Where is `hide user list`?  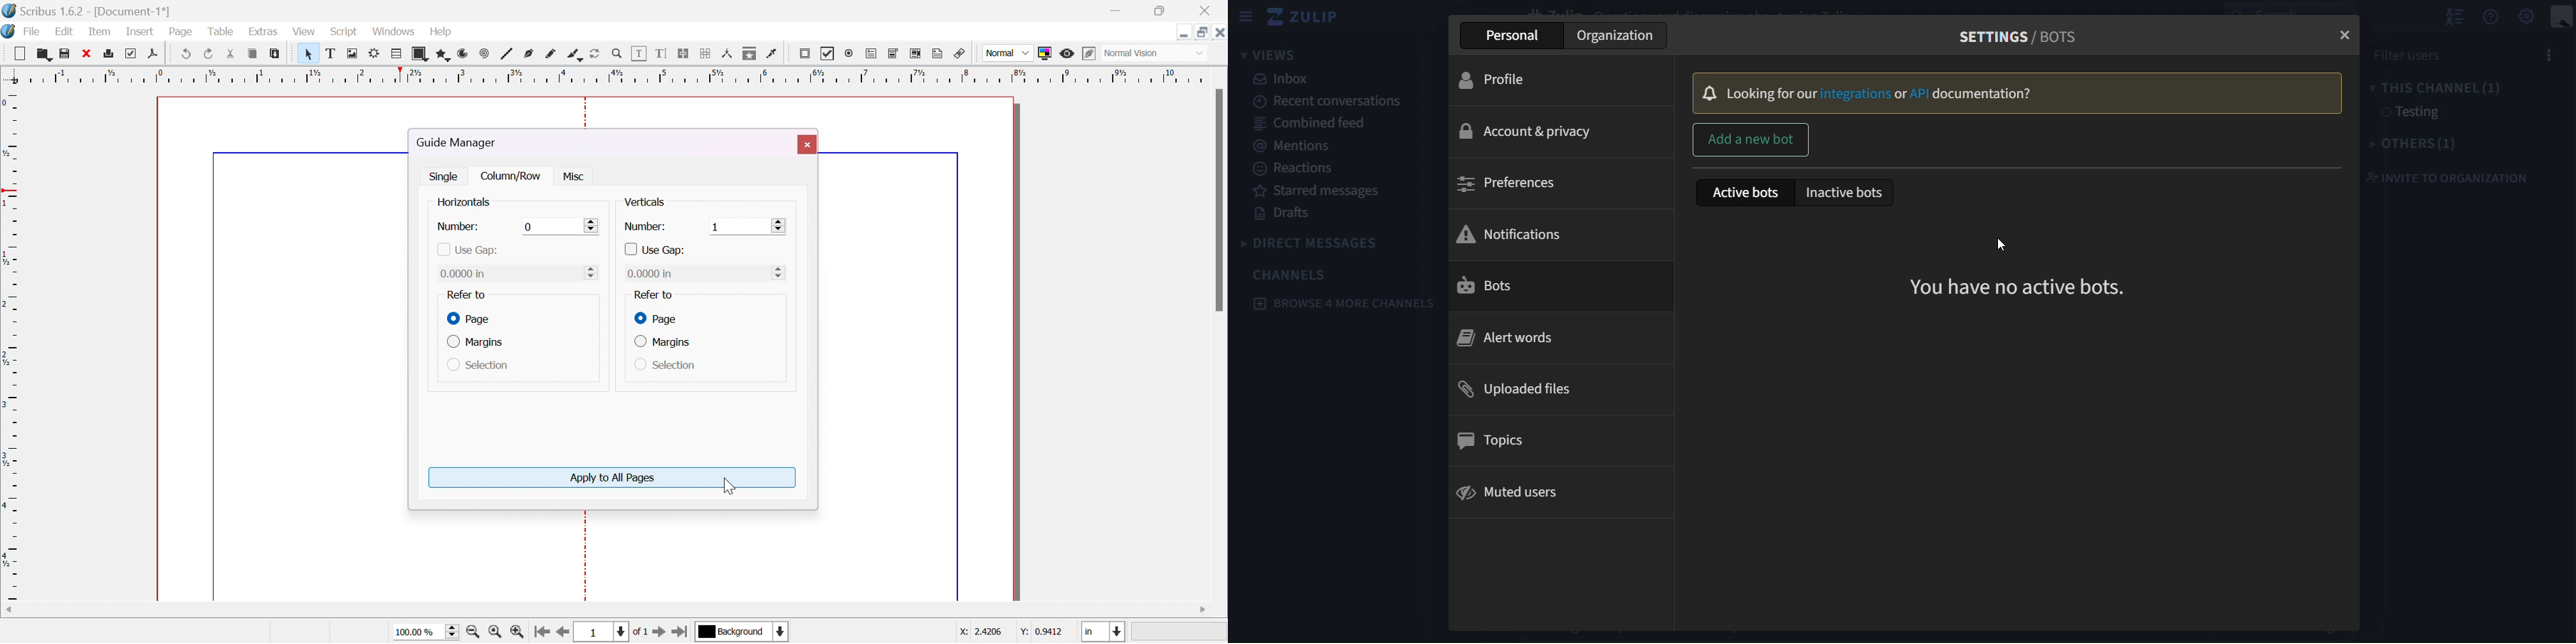 hide user list is located at coordinates (2454, 16).